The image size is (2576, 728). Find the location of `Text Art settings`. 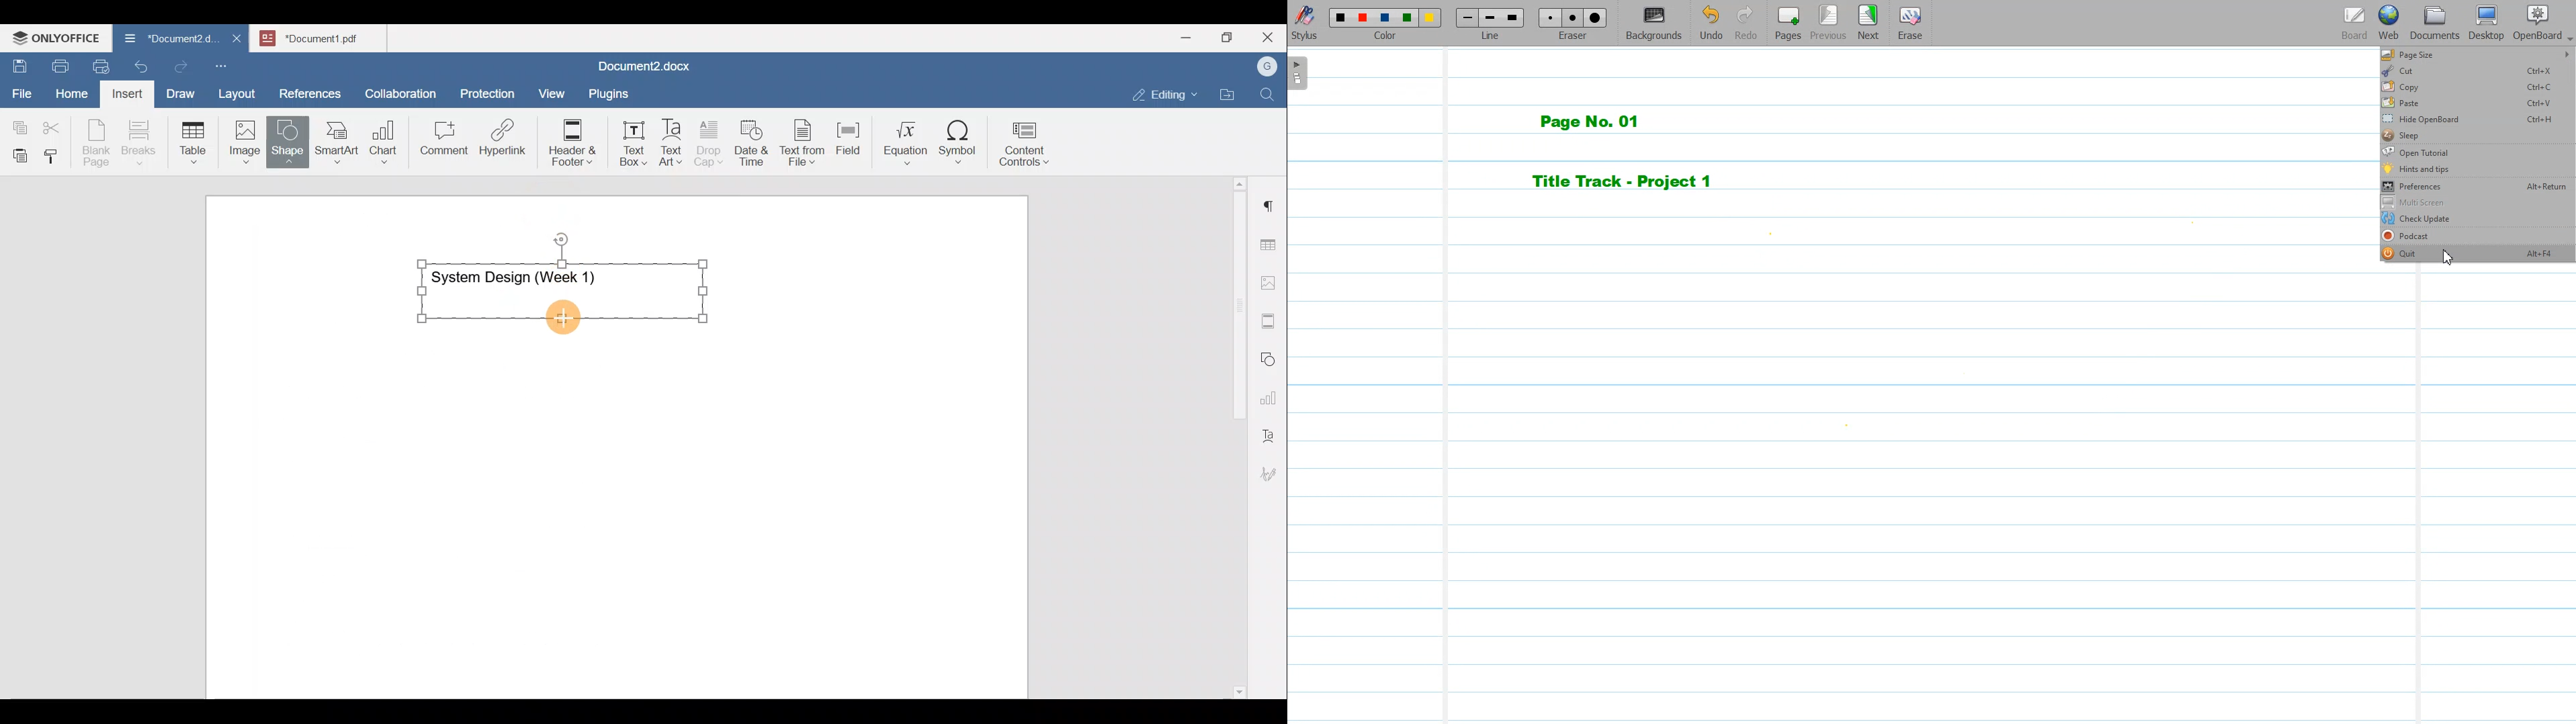

Text Art settings is located at coordinates (1270, 430).